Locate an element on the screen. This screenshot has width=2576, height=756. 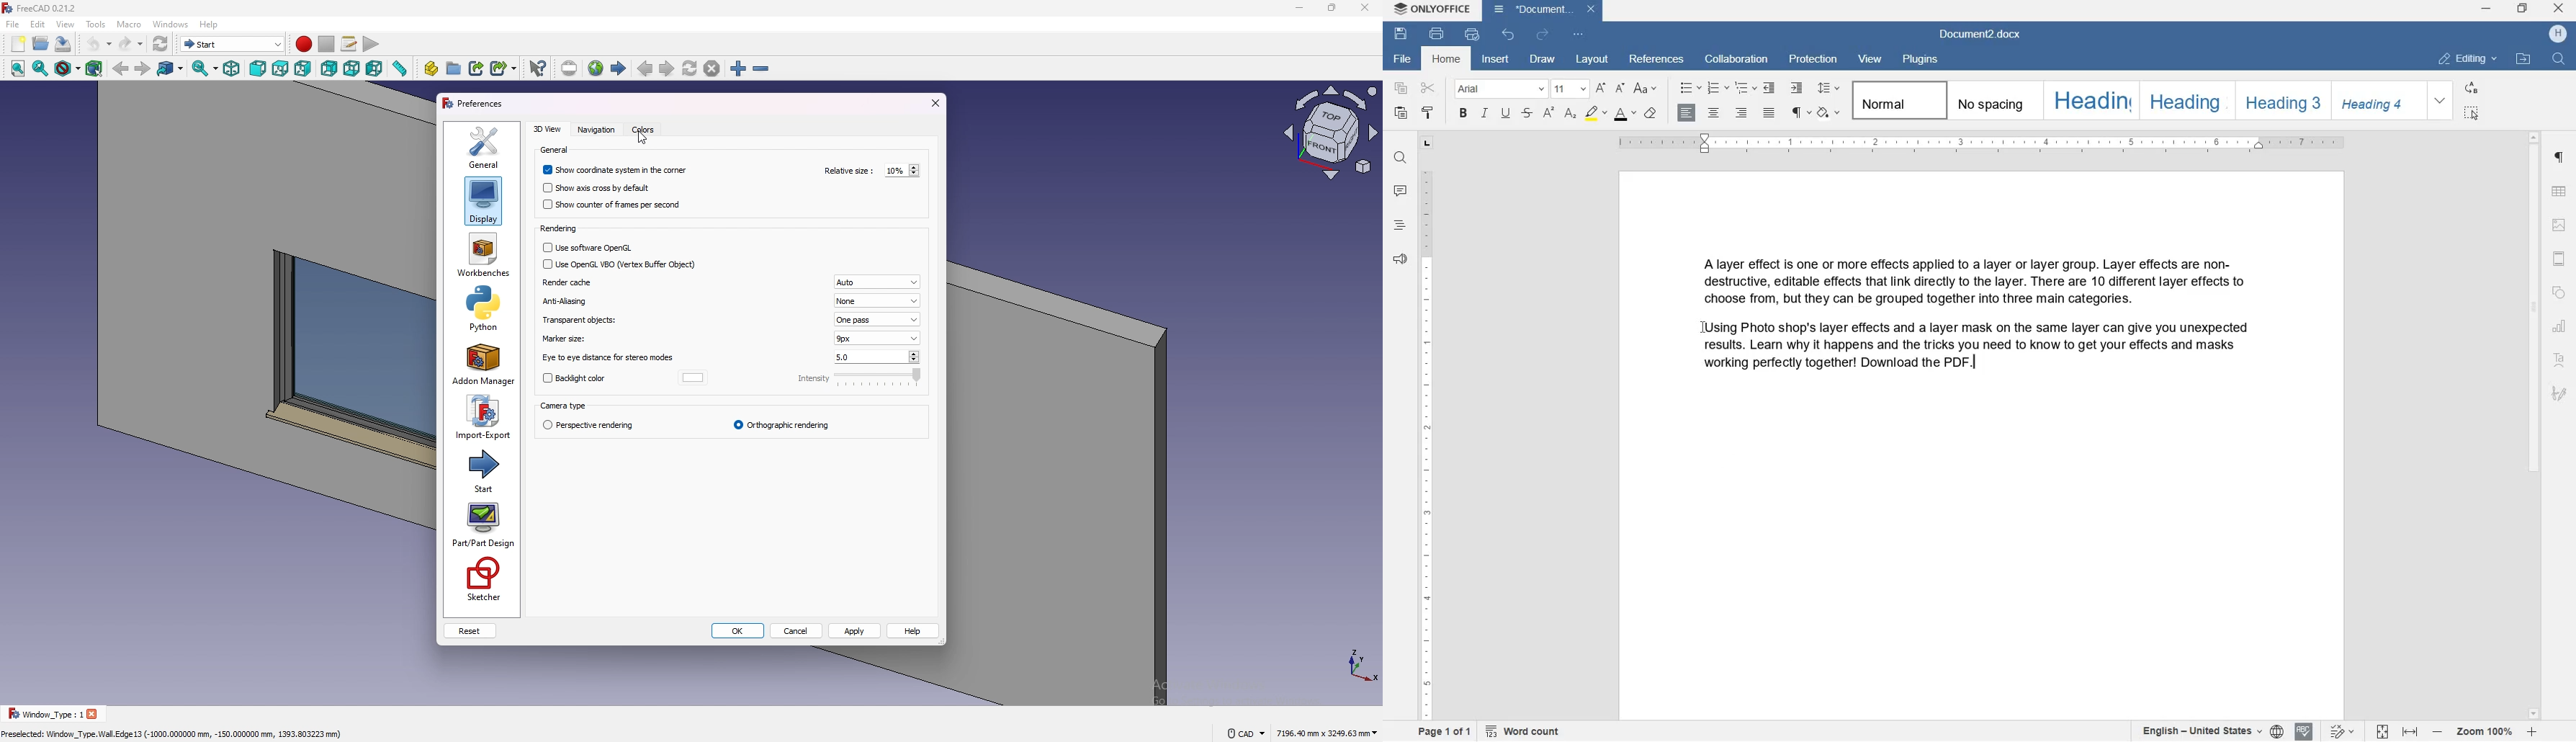
ZOOM IN OR ZOOM OUT is located at coordinates (2485, 732).